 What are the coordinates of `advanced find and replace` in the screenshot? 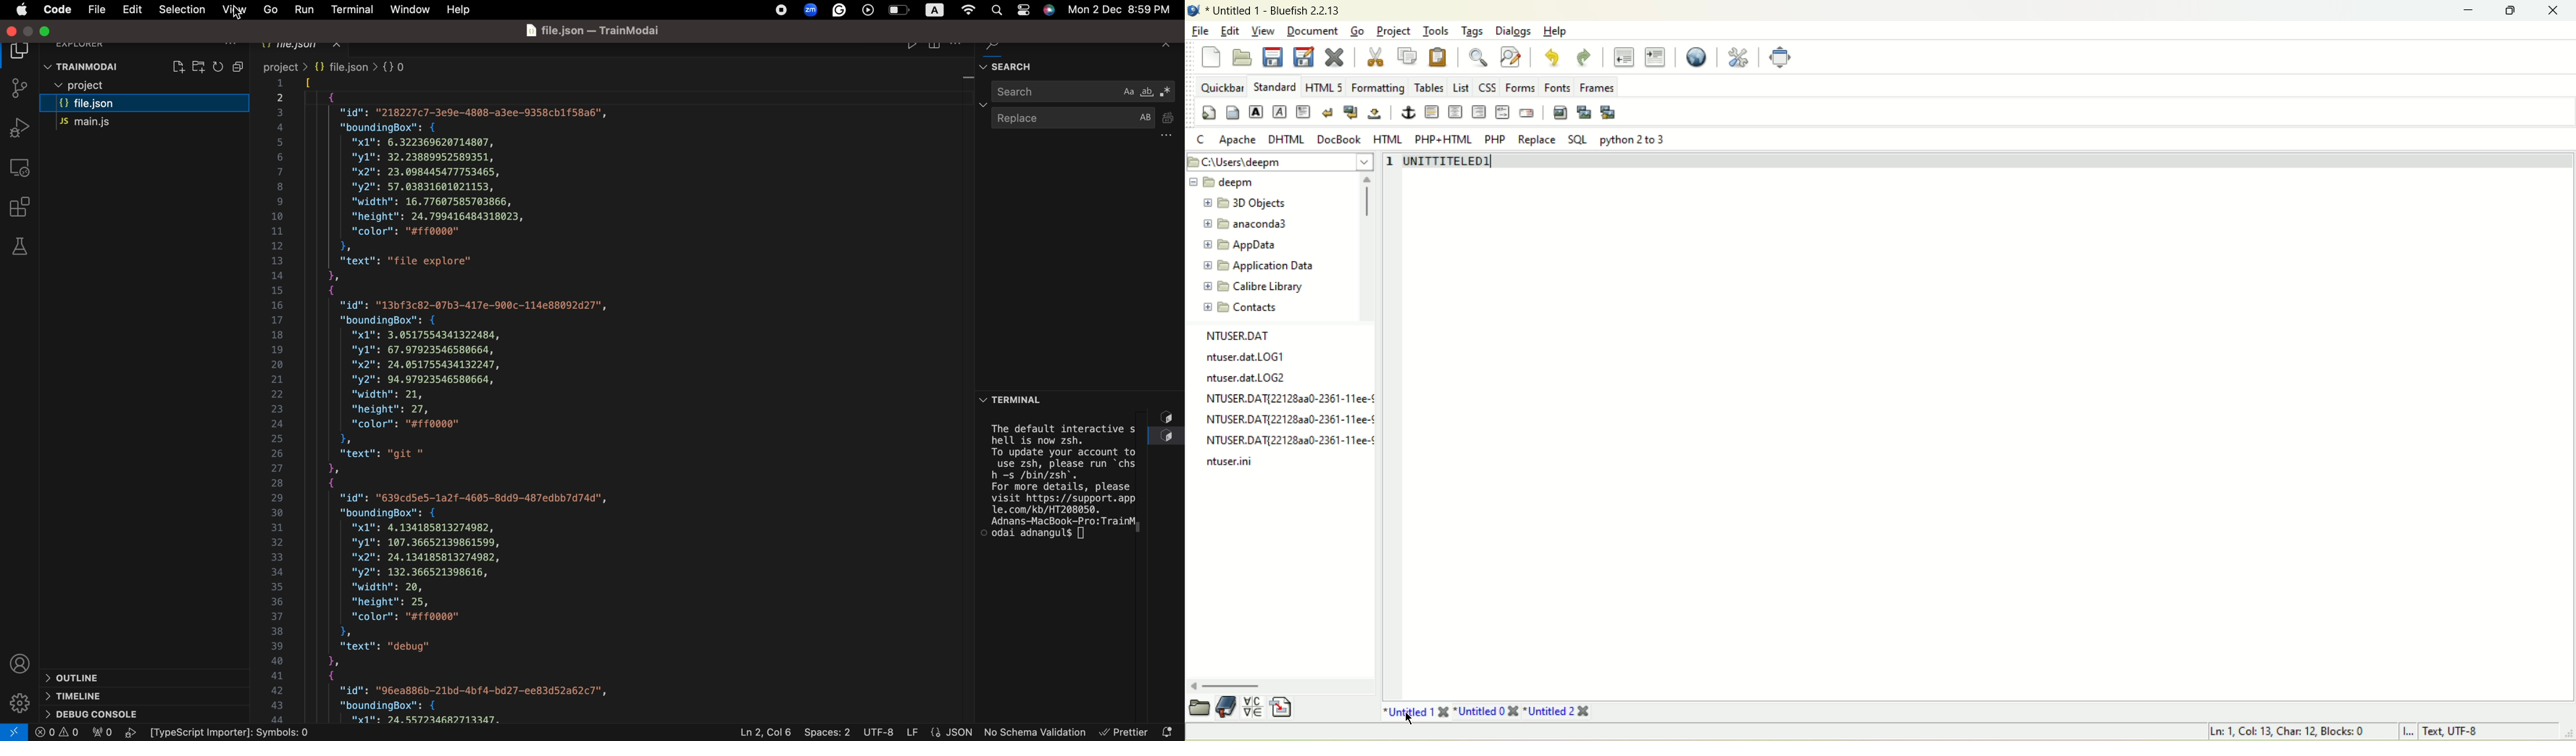 It's located at (1514, 57).